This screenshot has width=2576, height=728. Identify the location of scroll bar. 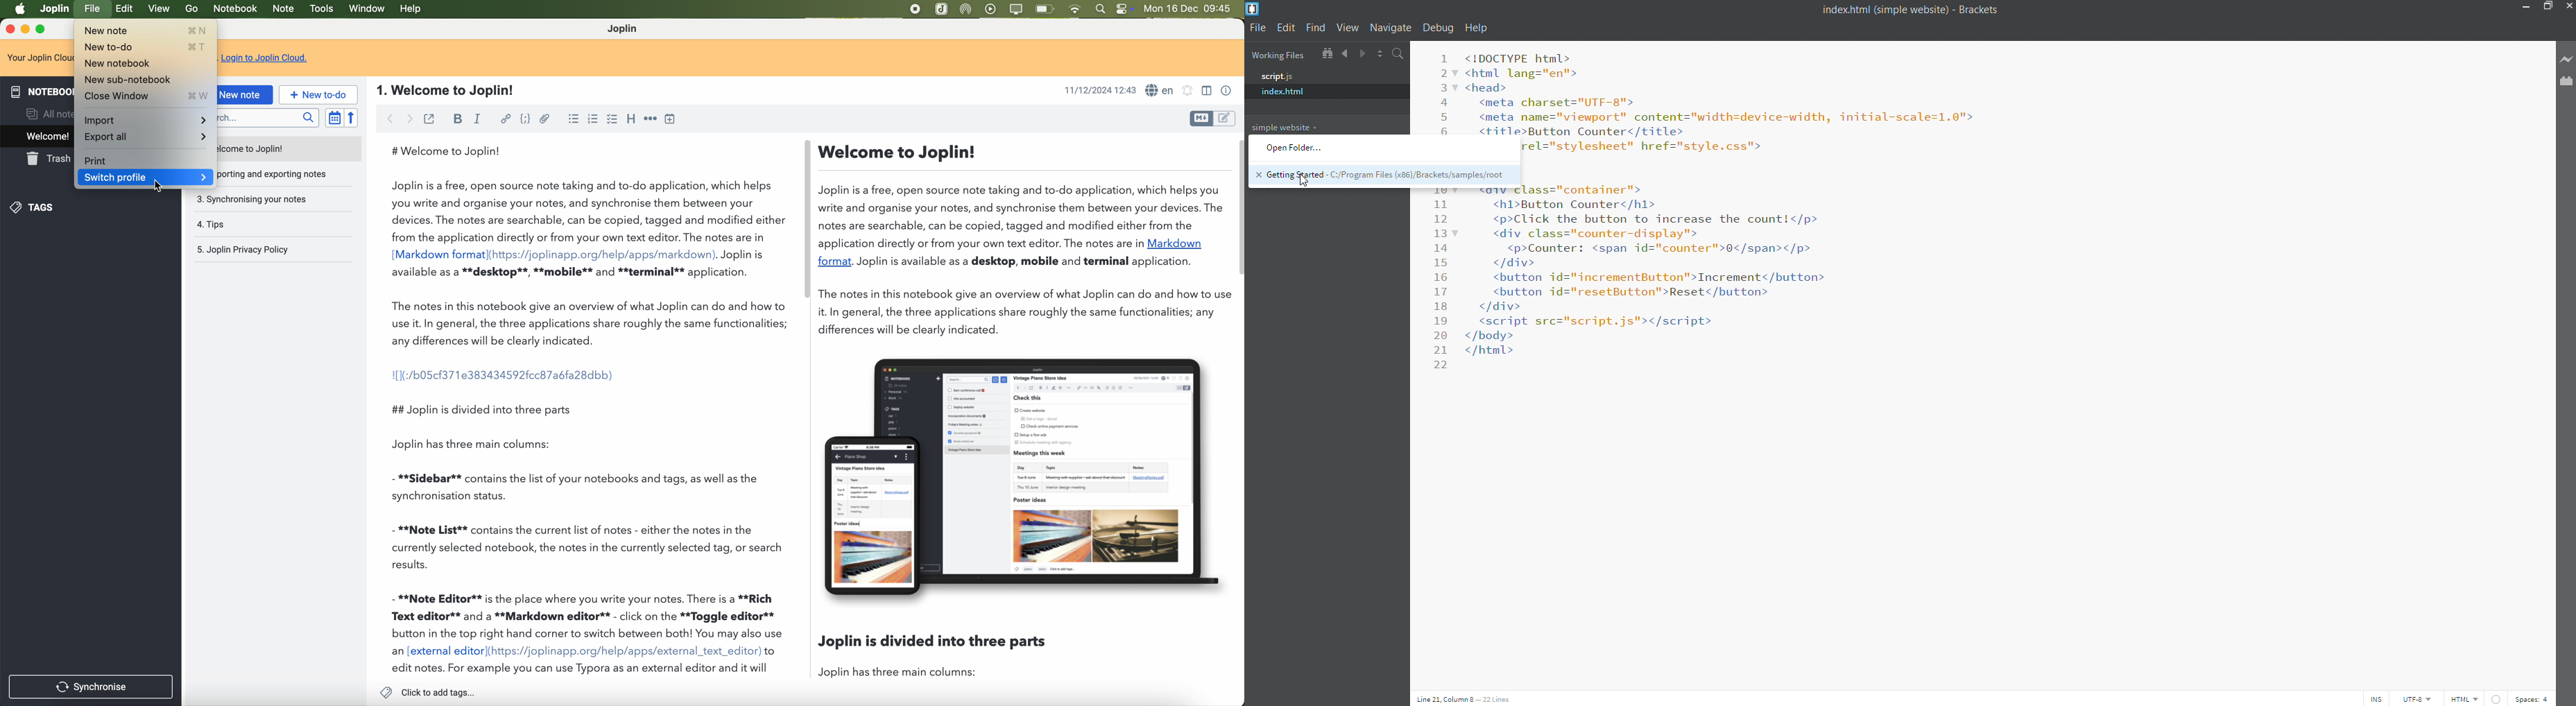
(804, 219).